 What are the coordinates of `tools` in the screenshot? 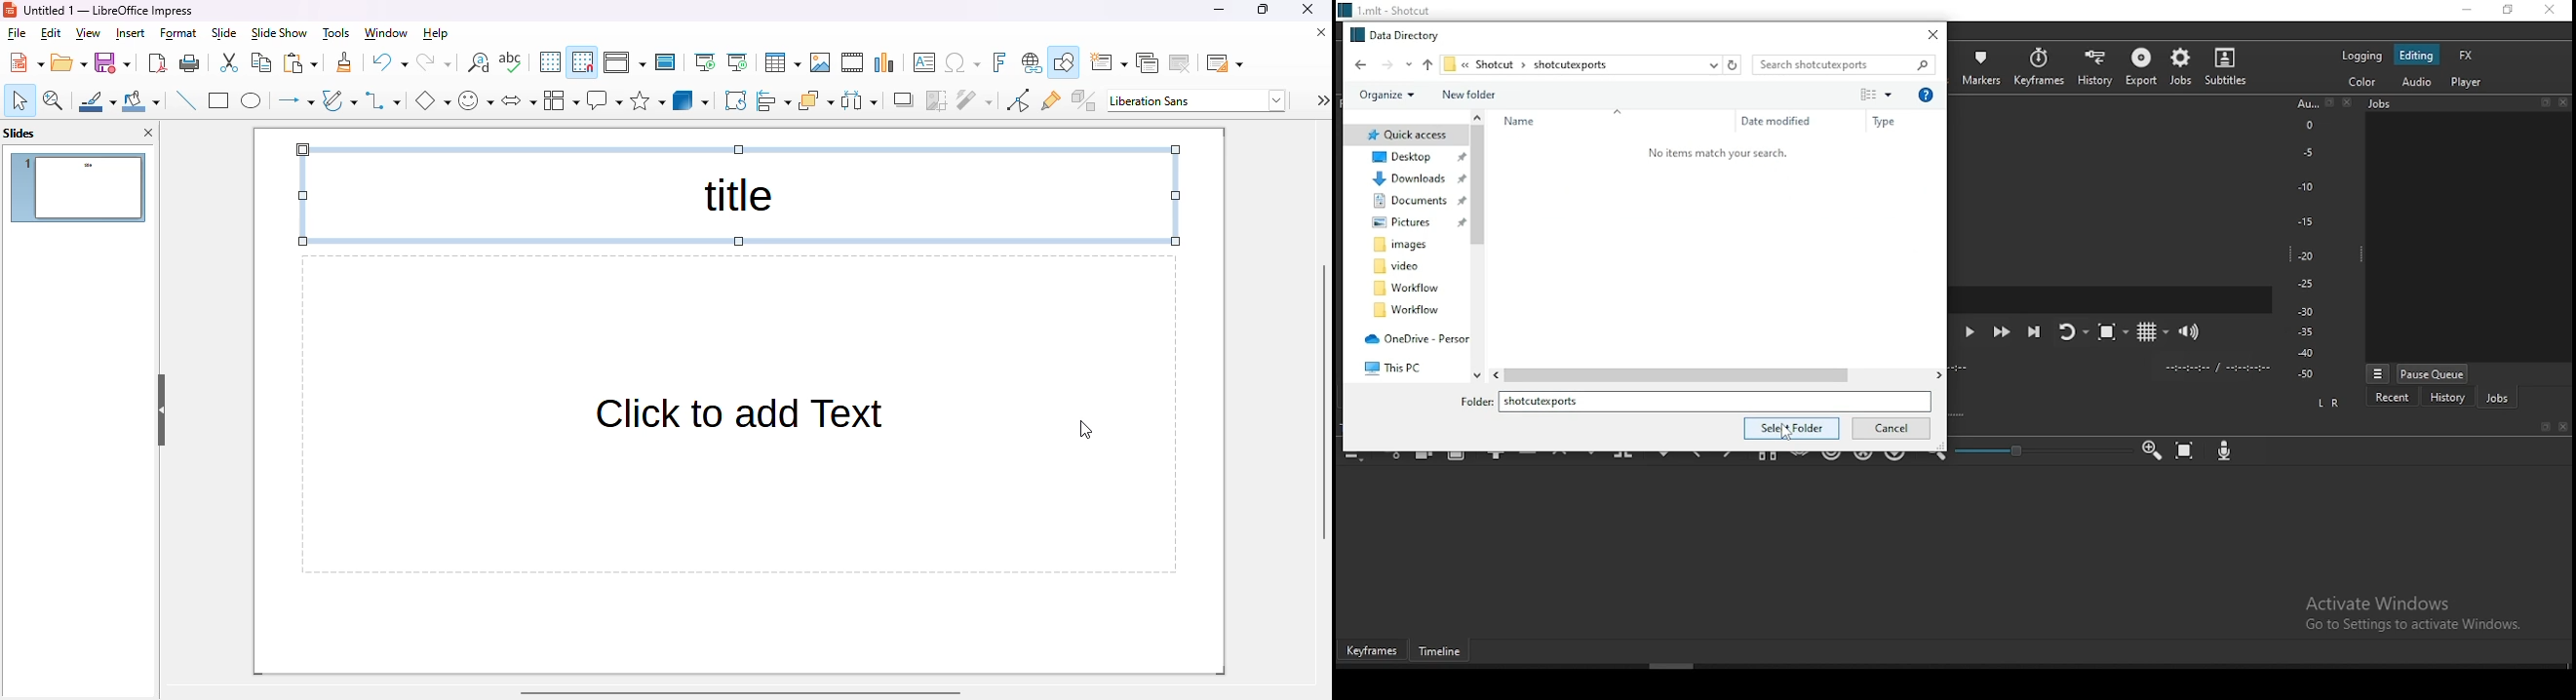 It's located at (336, 34).